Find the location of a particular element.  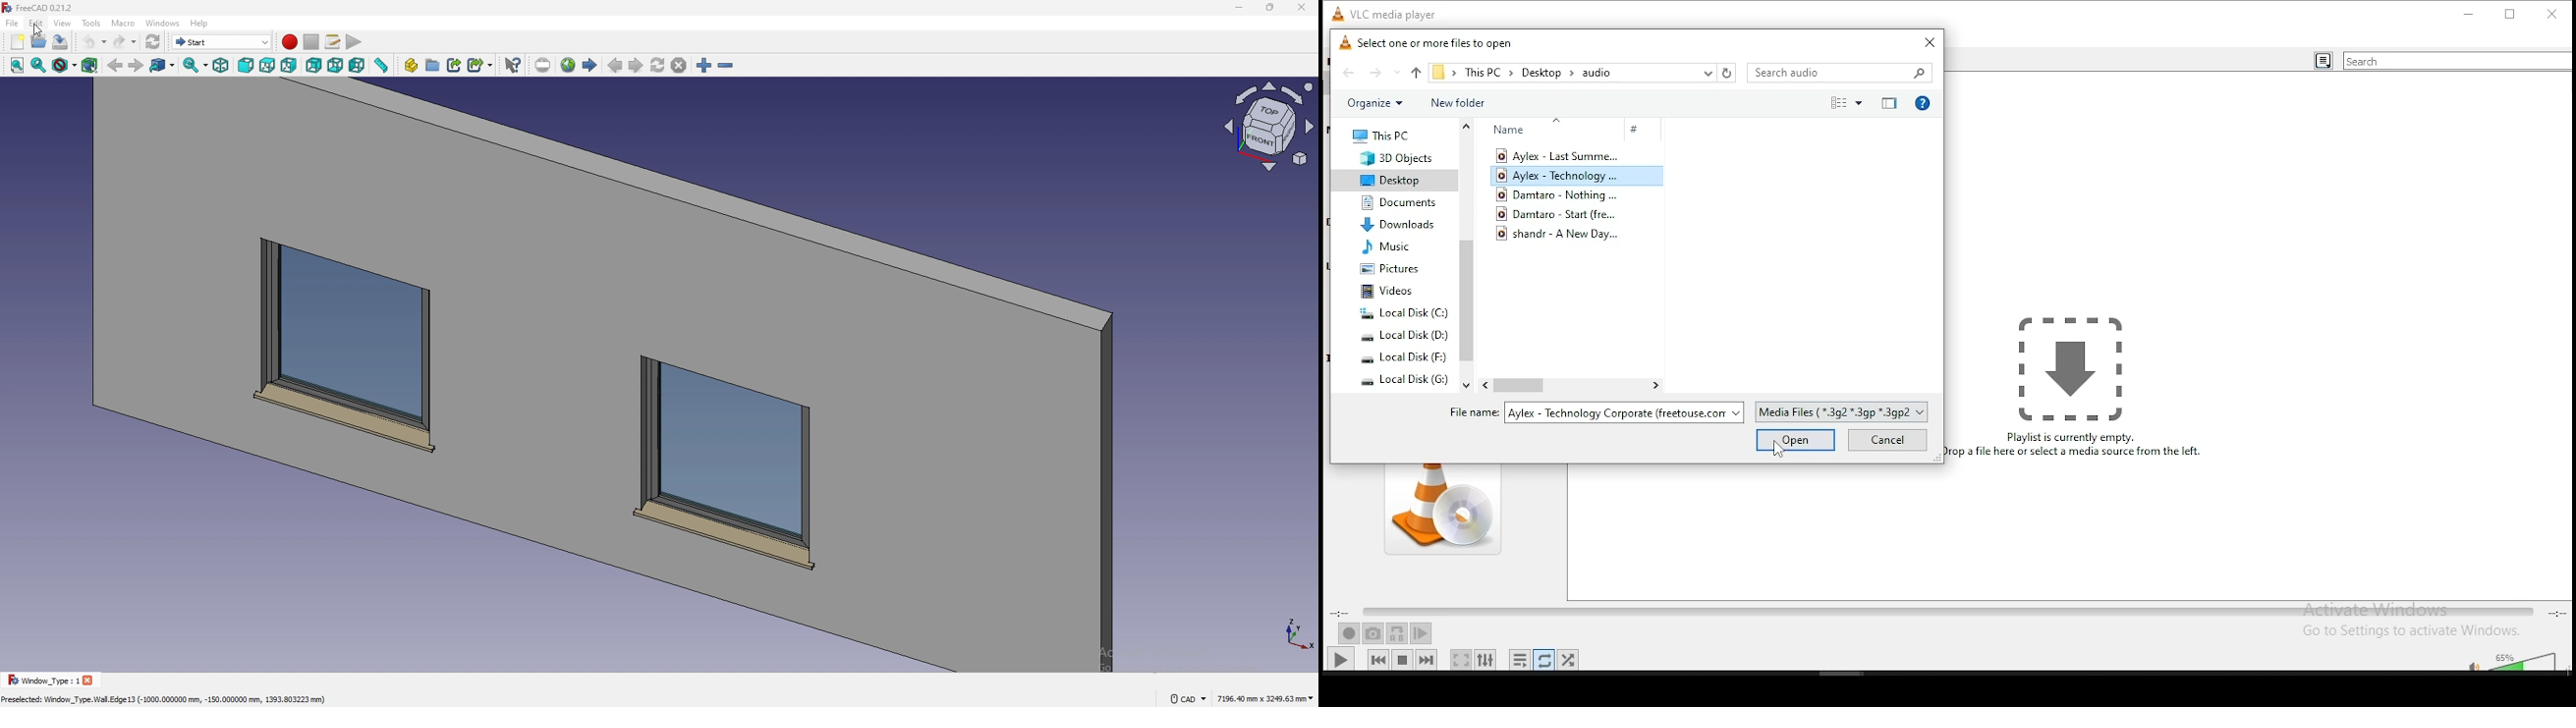

isometric is located at coordinates (221, 66).